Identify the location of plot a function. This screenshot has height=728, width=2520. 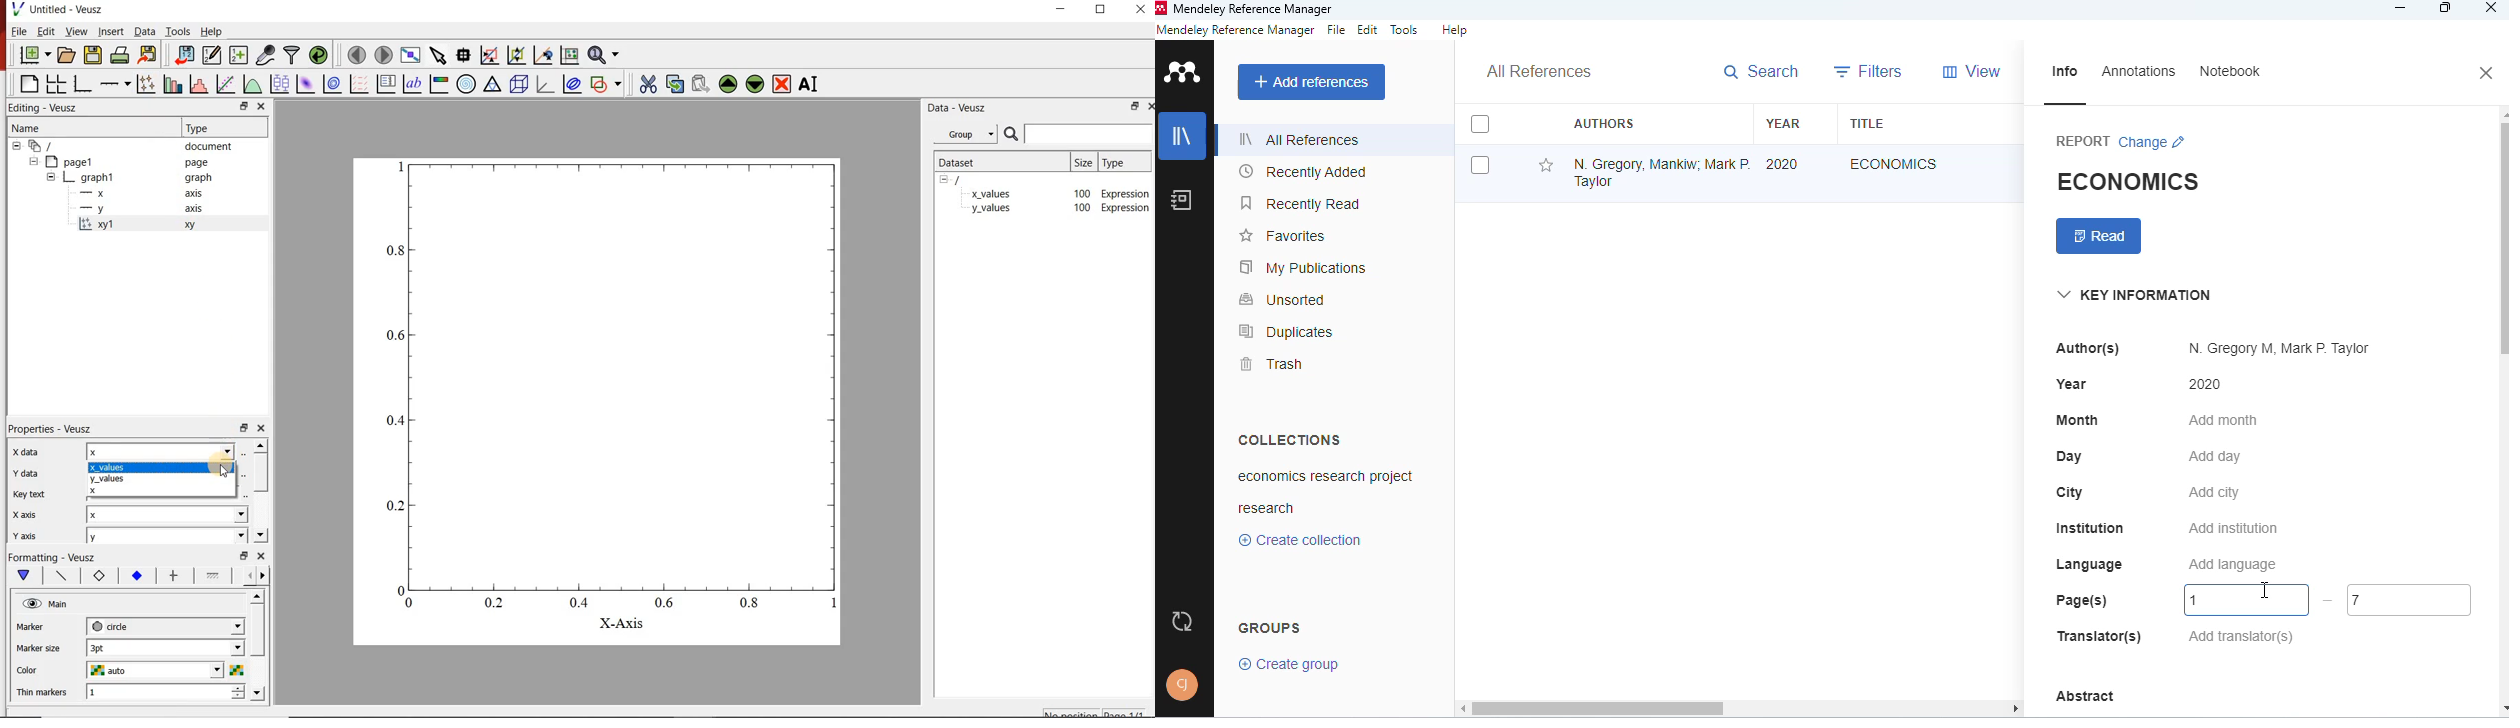
(250, 83).